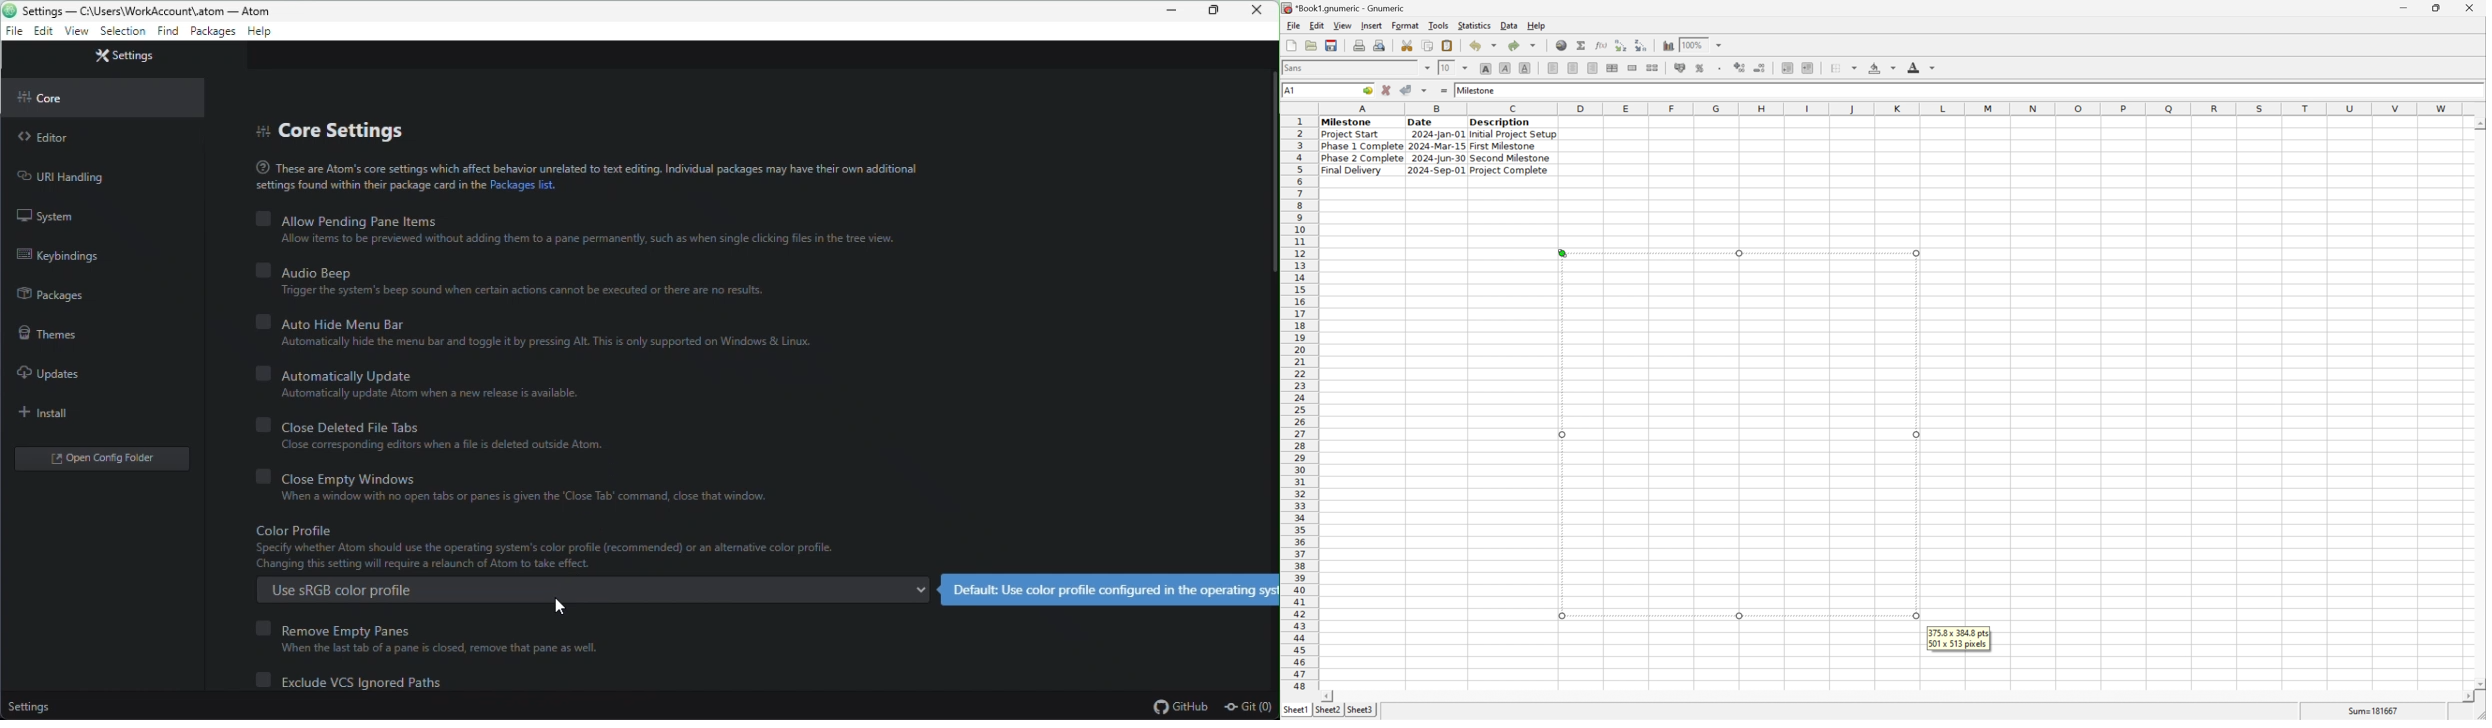  I want to click on cut, so click(1408, 45).